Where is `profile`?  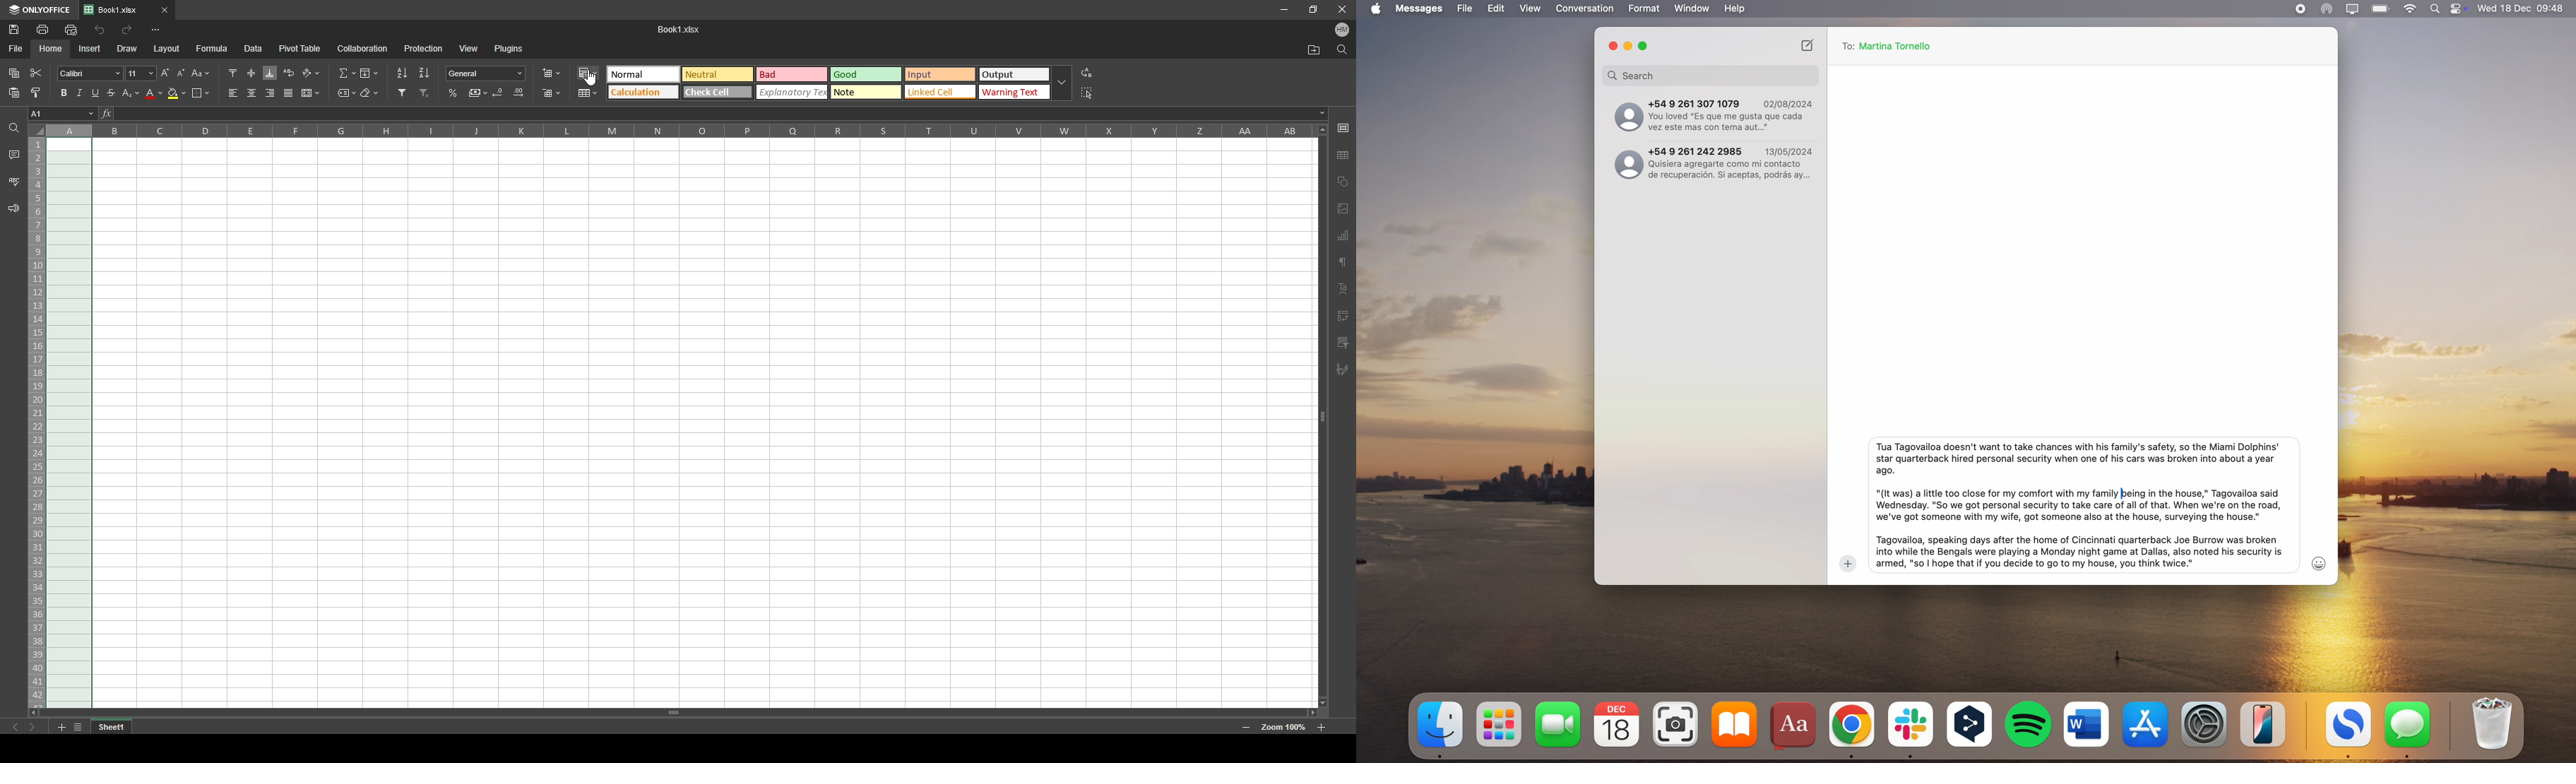
profile is located at coordinates (1342, 30).